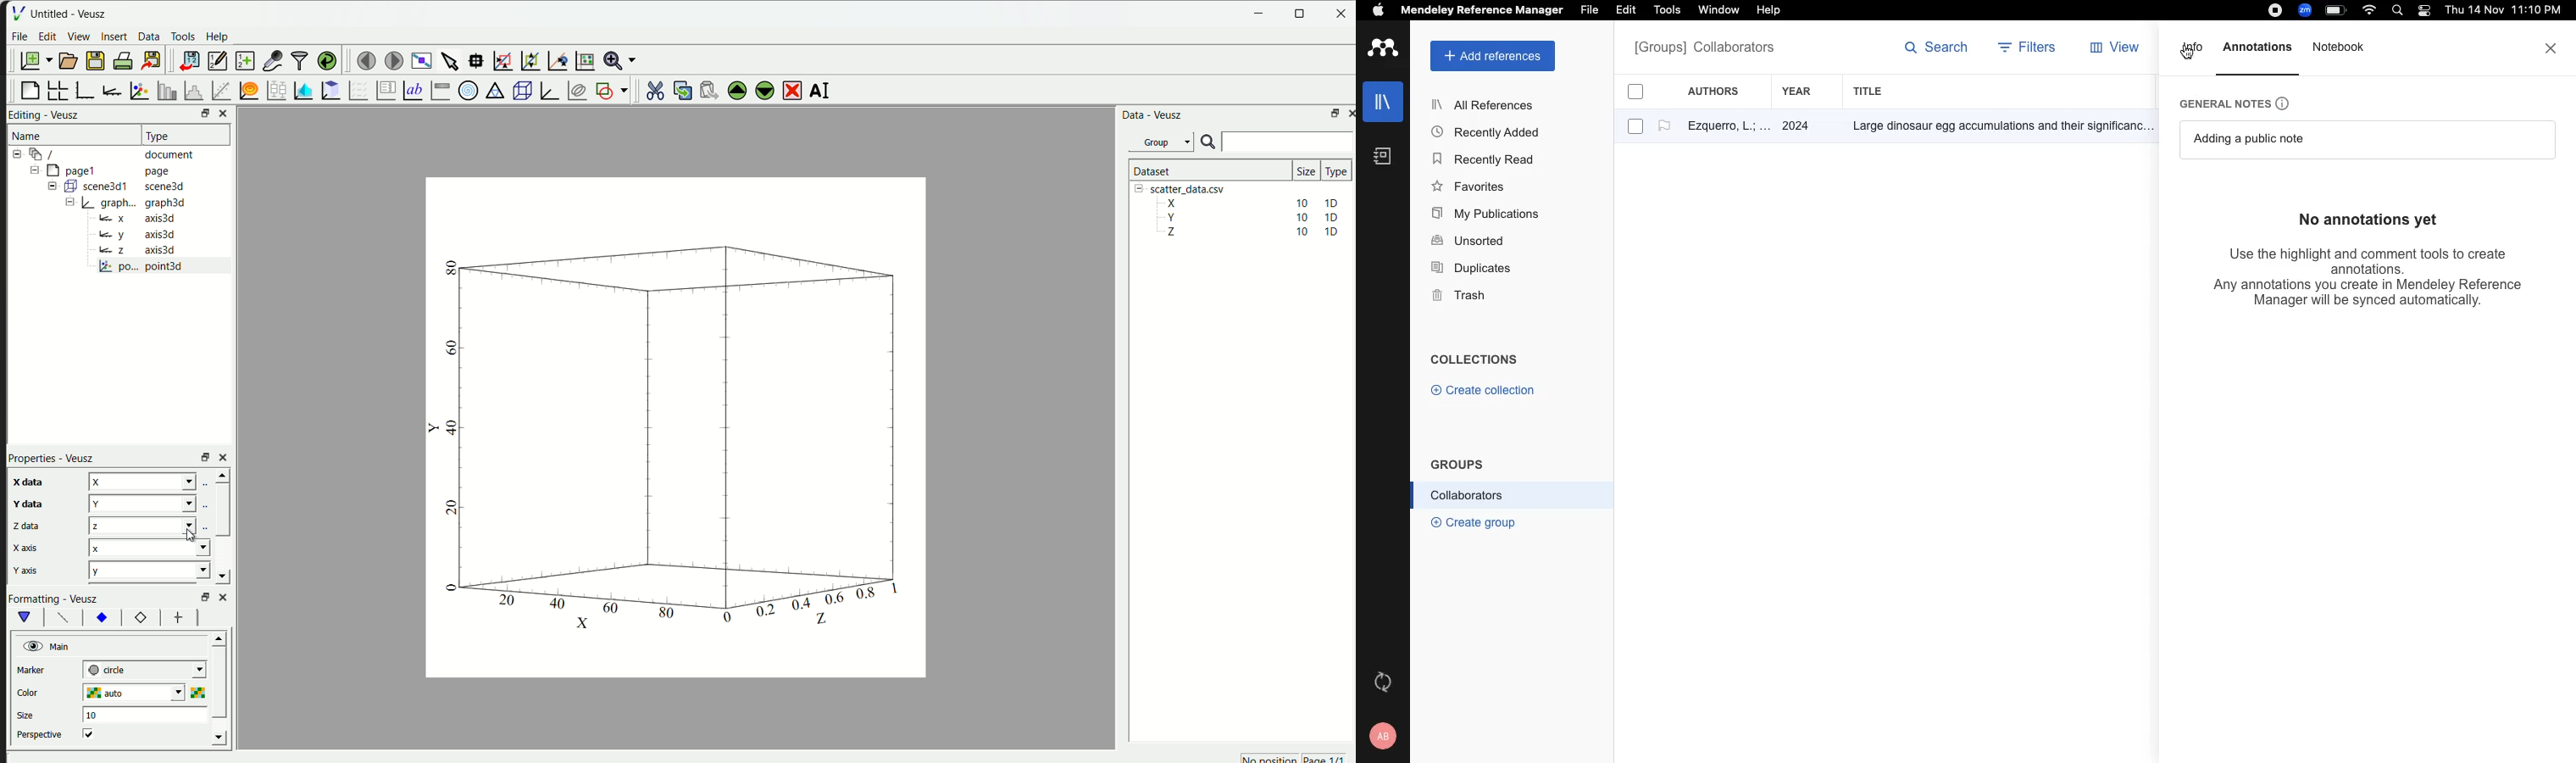  Describe the element at coordinates (26, 548) in the screenshot. I see `x axis` at that location.